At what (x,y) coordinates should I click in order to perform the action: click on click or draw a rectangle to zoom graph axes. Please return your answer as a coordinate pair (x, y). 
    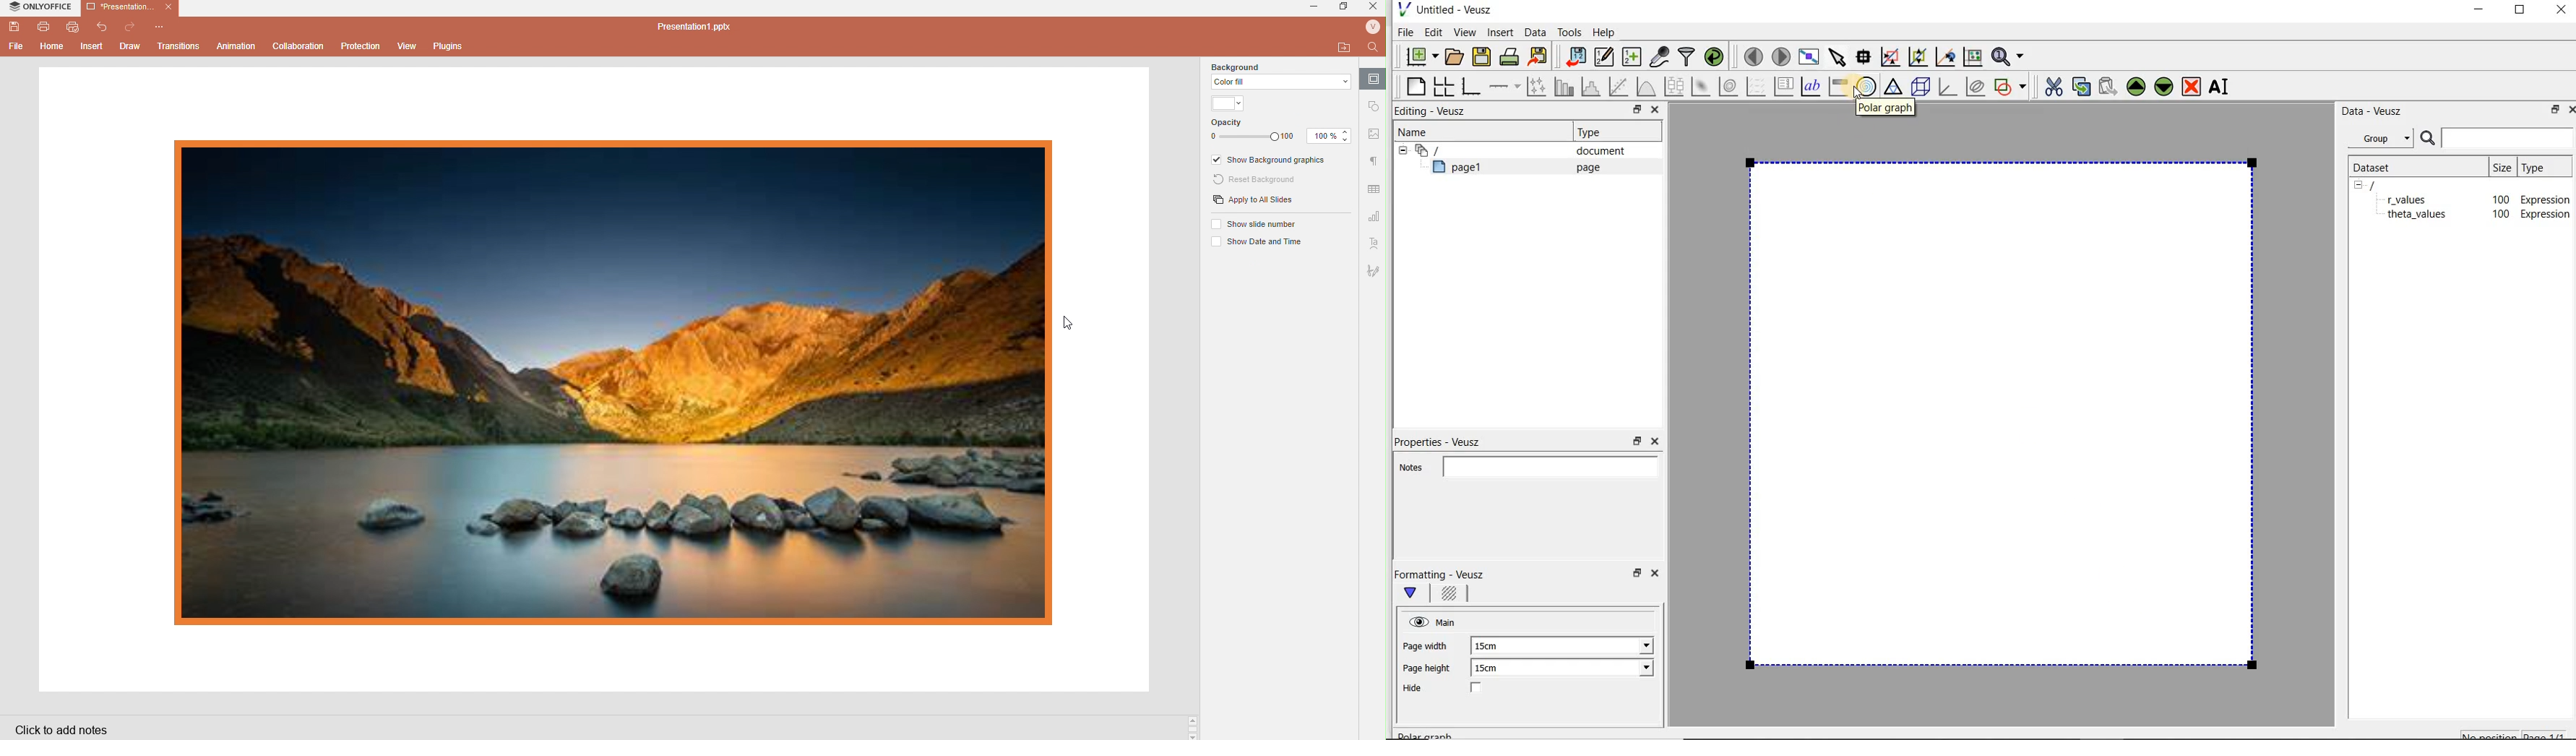
    Looking at the image, I should click on (1893, 57).